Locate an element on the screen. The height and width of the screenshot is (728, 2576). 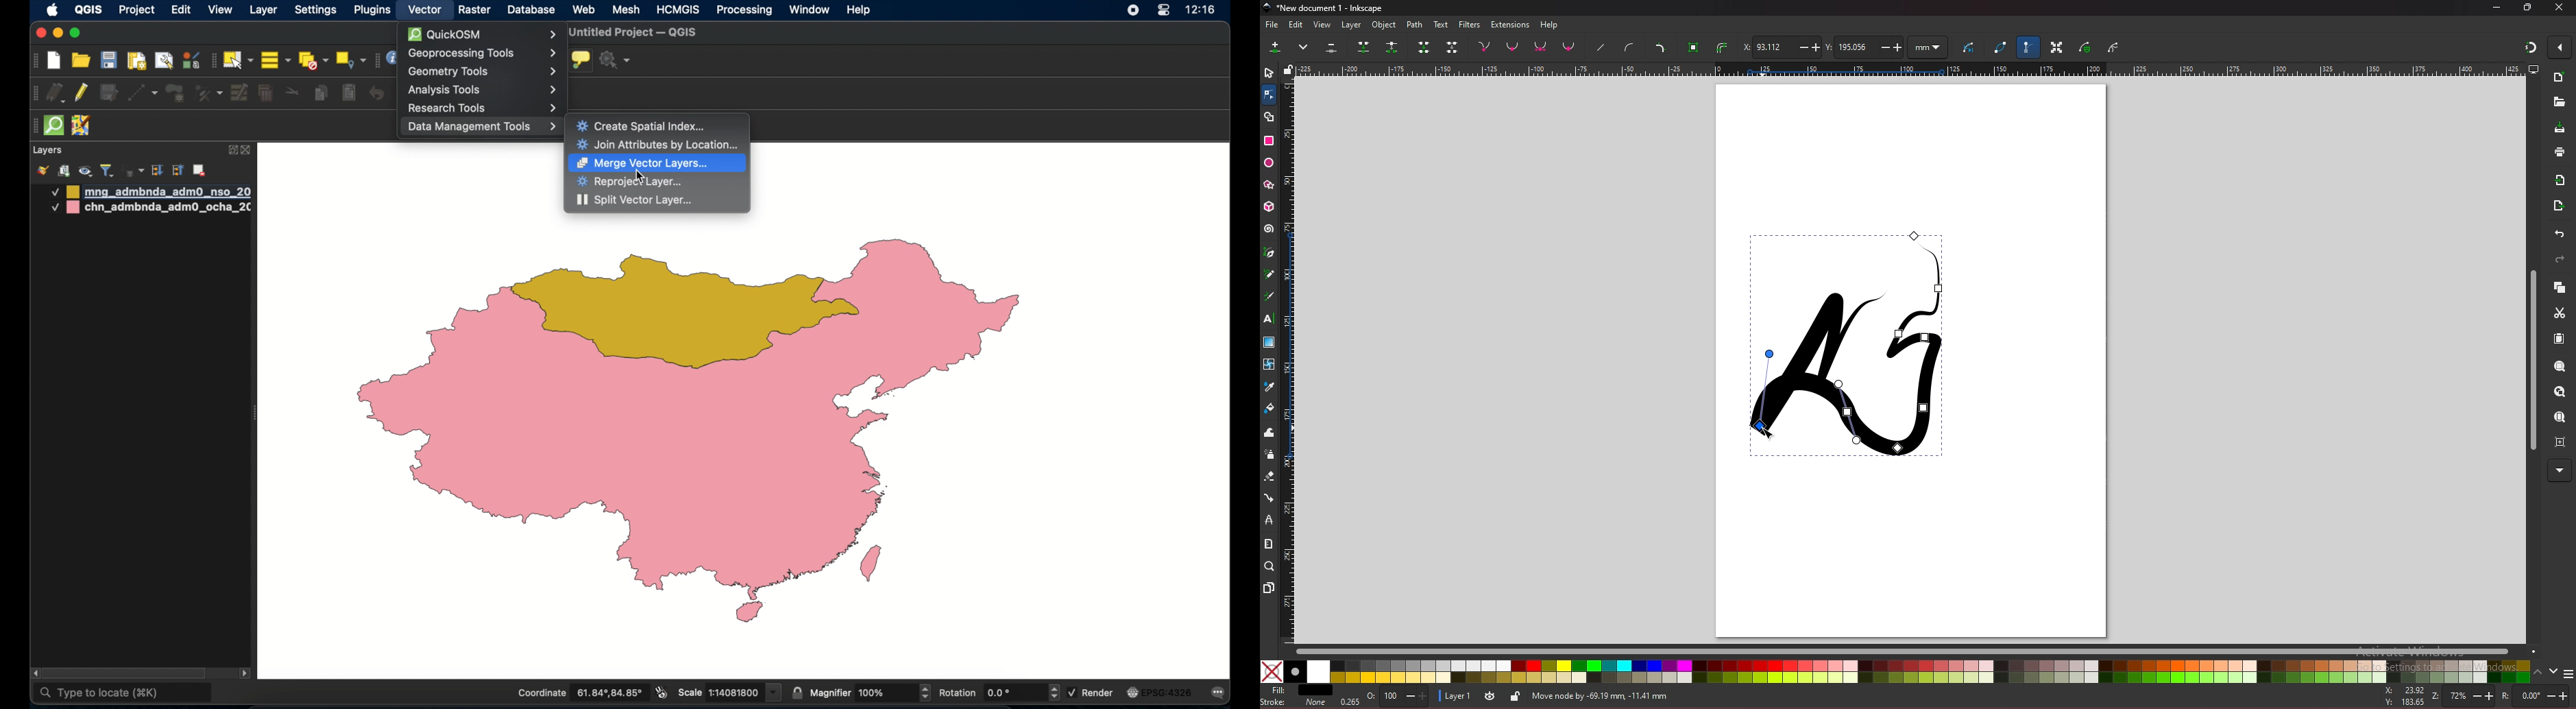
raster is located at coordinates (474, 11).